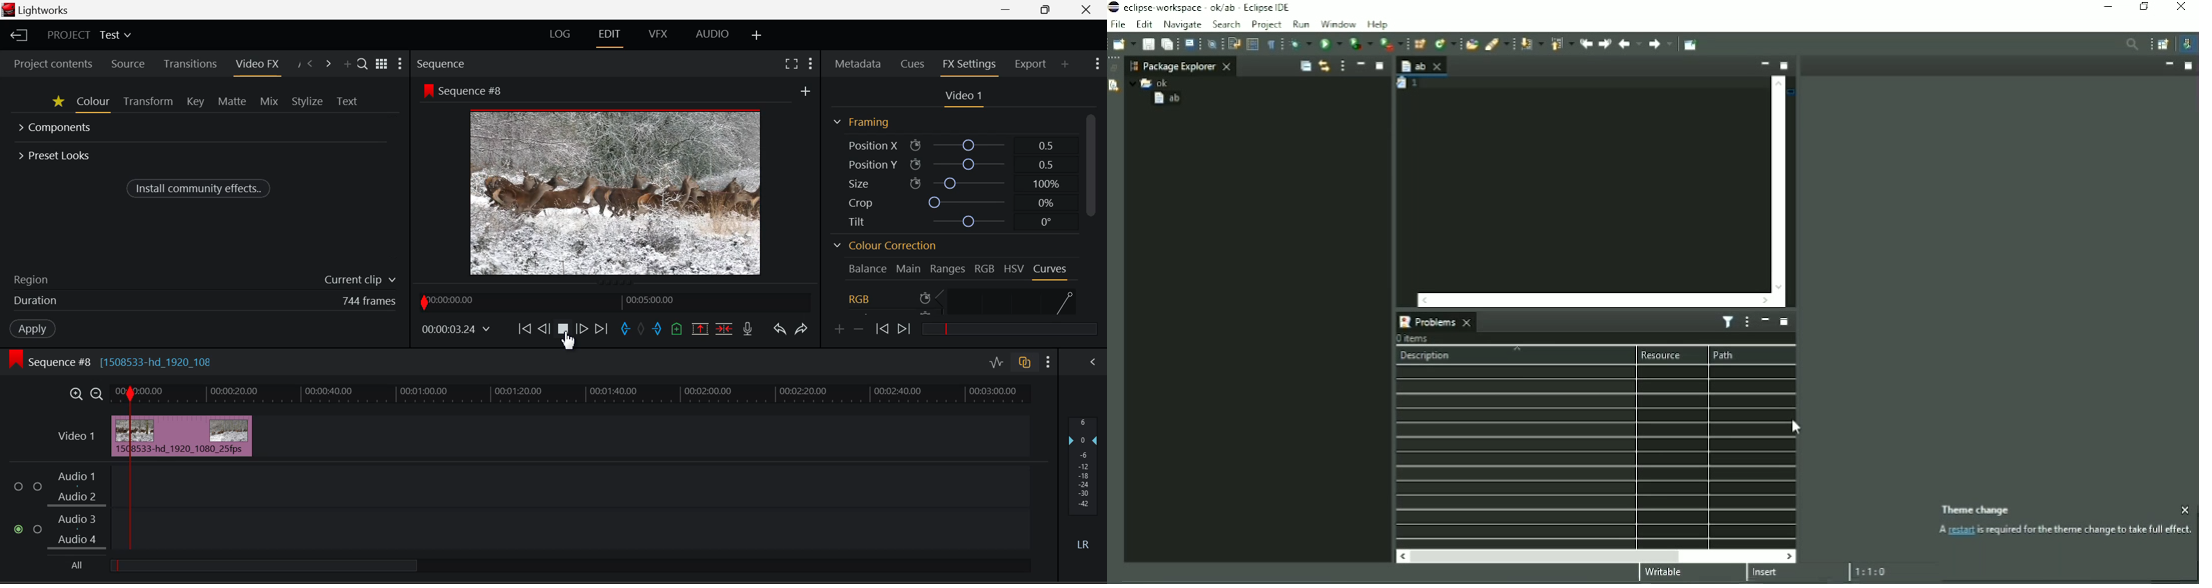 The image size is (2212, 588). I want to click on Curves Tab Open, so click(1050, 270).